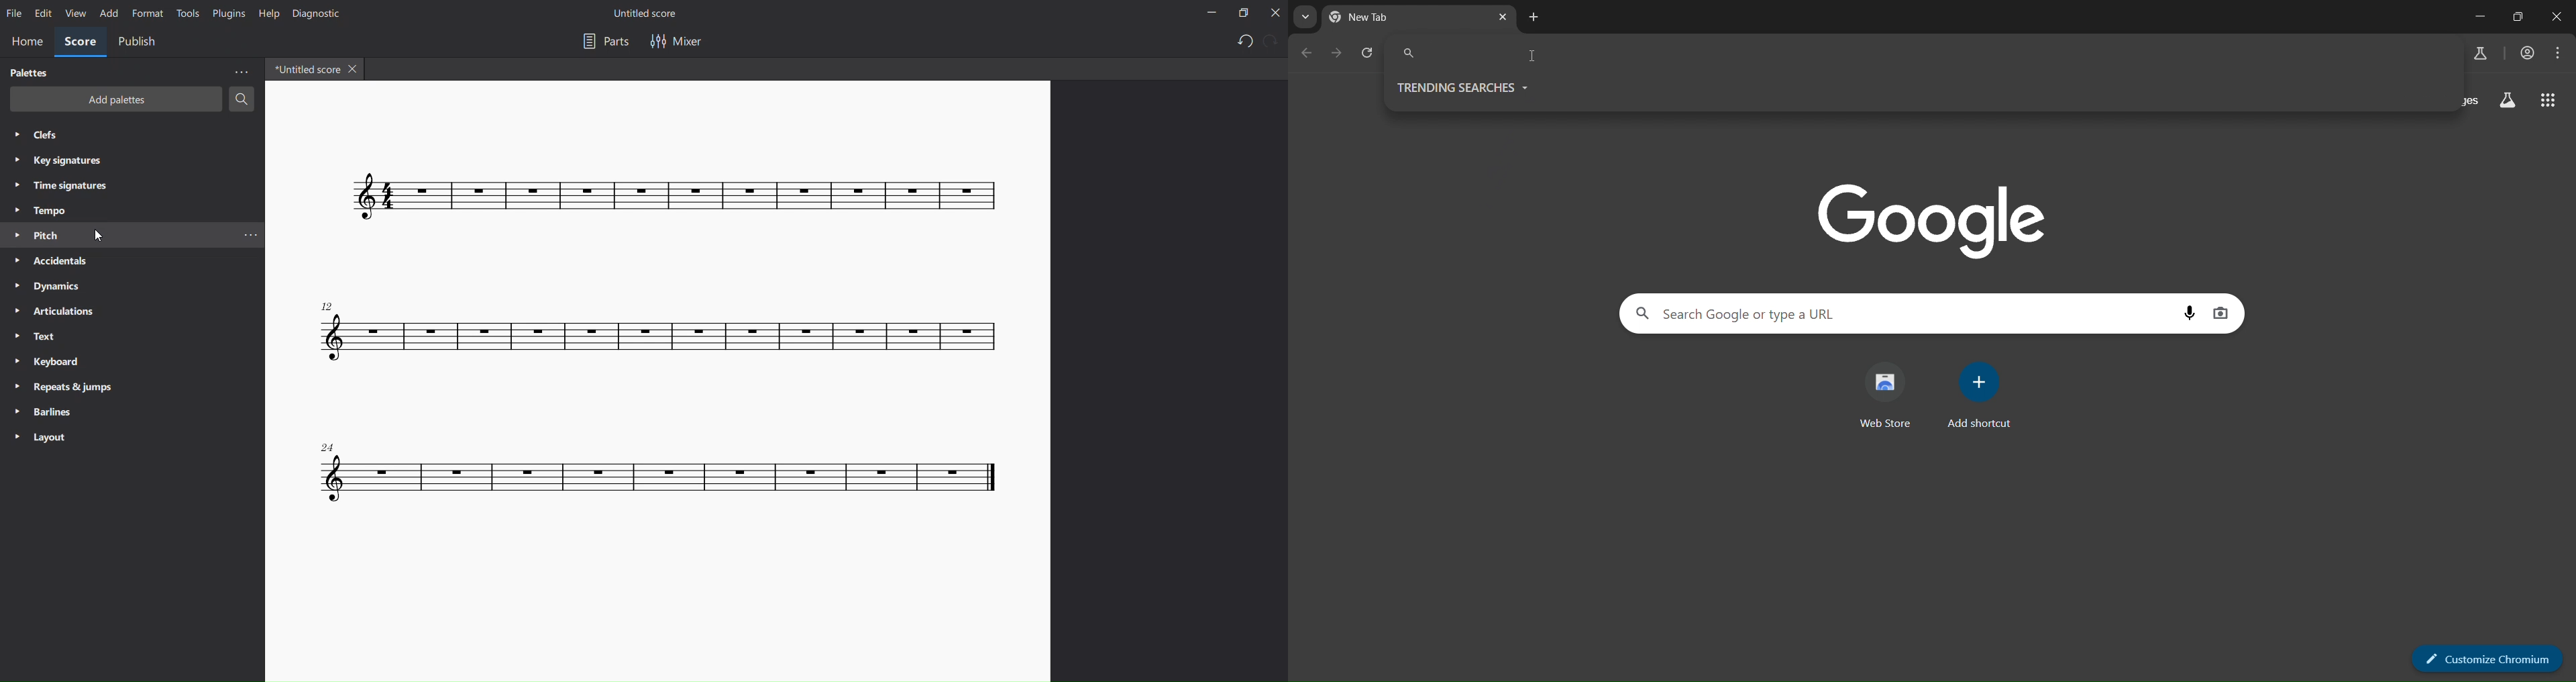  What do you see at coordinates (680, 43) in the screenshot?
I see `mixer` at bounding box center [680, 43].